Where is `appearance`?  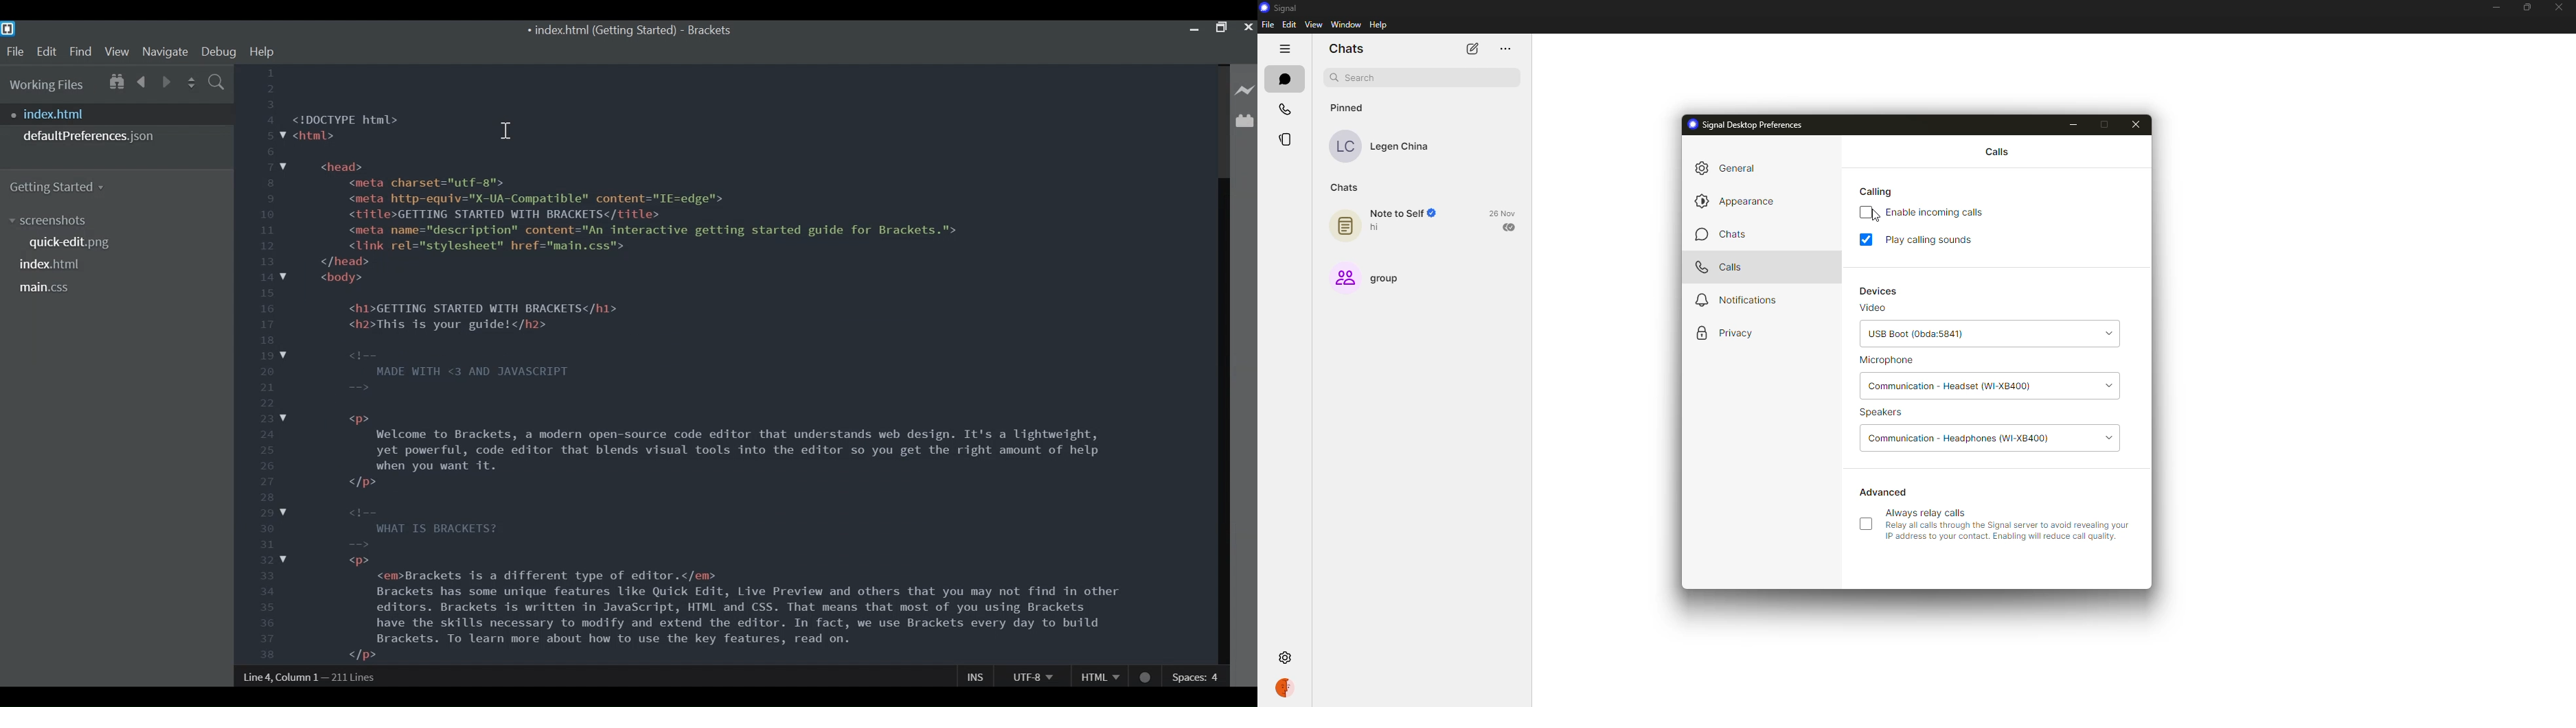
appearance is located at coordinates (1740, 203).